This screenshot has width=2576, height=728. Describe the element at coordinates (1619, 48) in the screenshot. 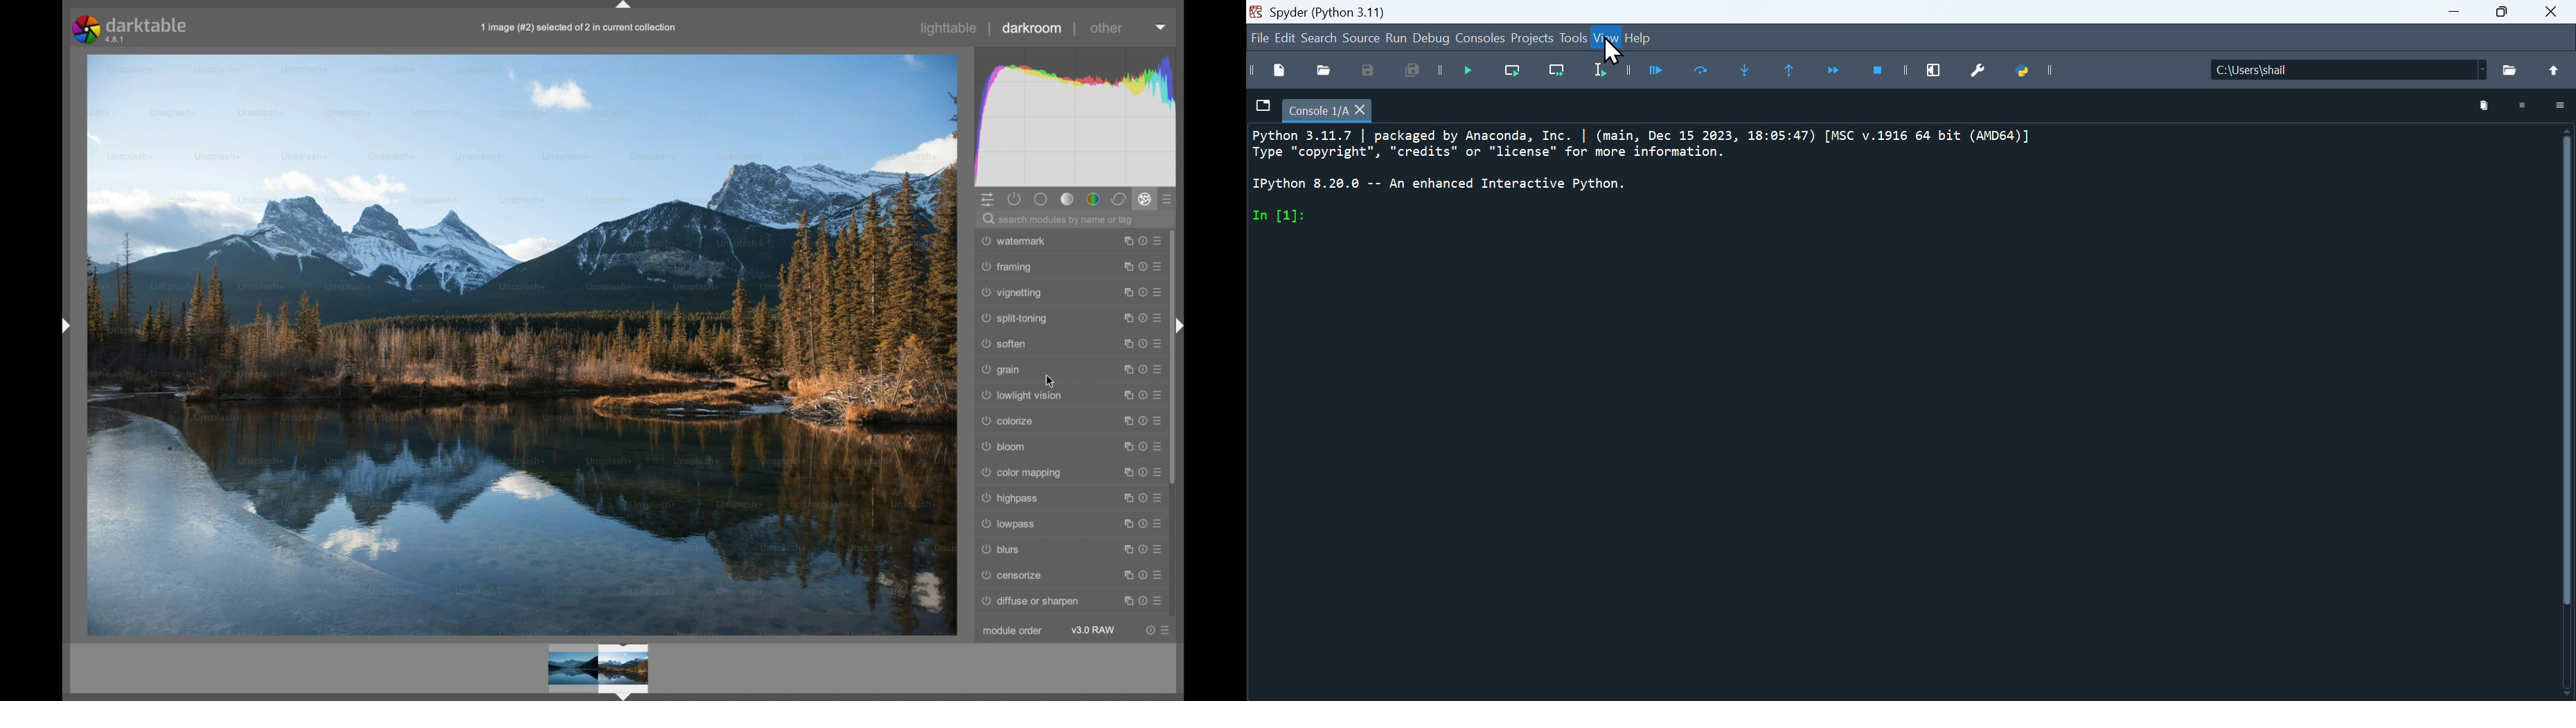

I see `Cursor` at that location.